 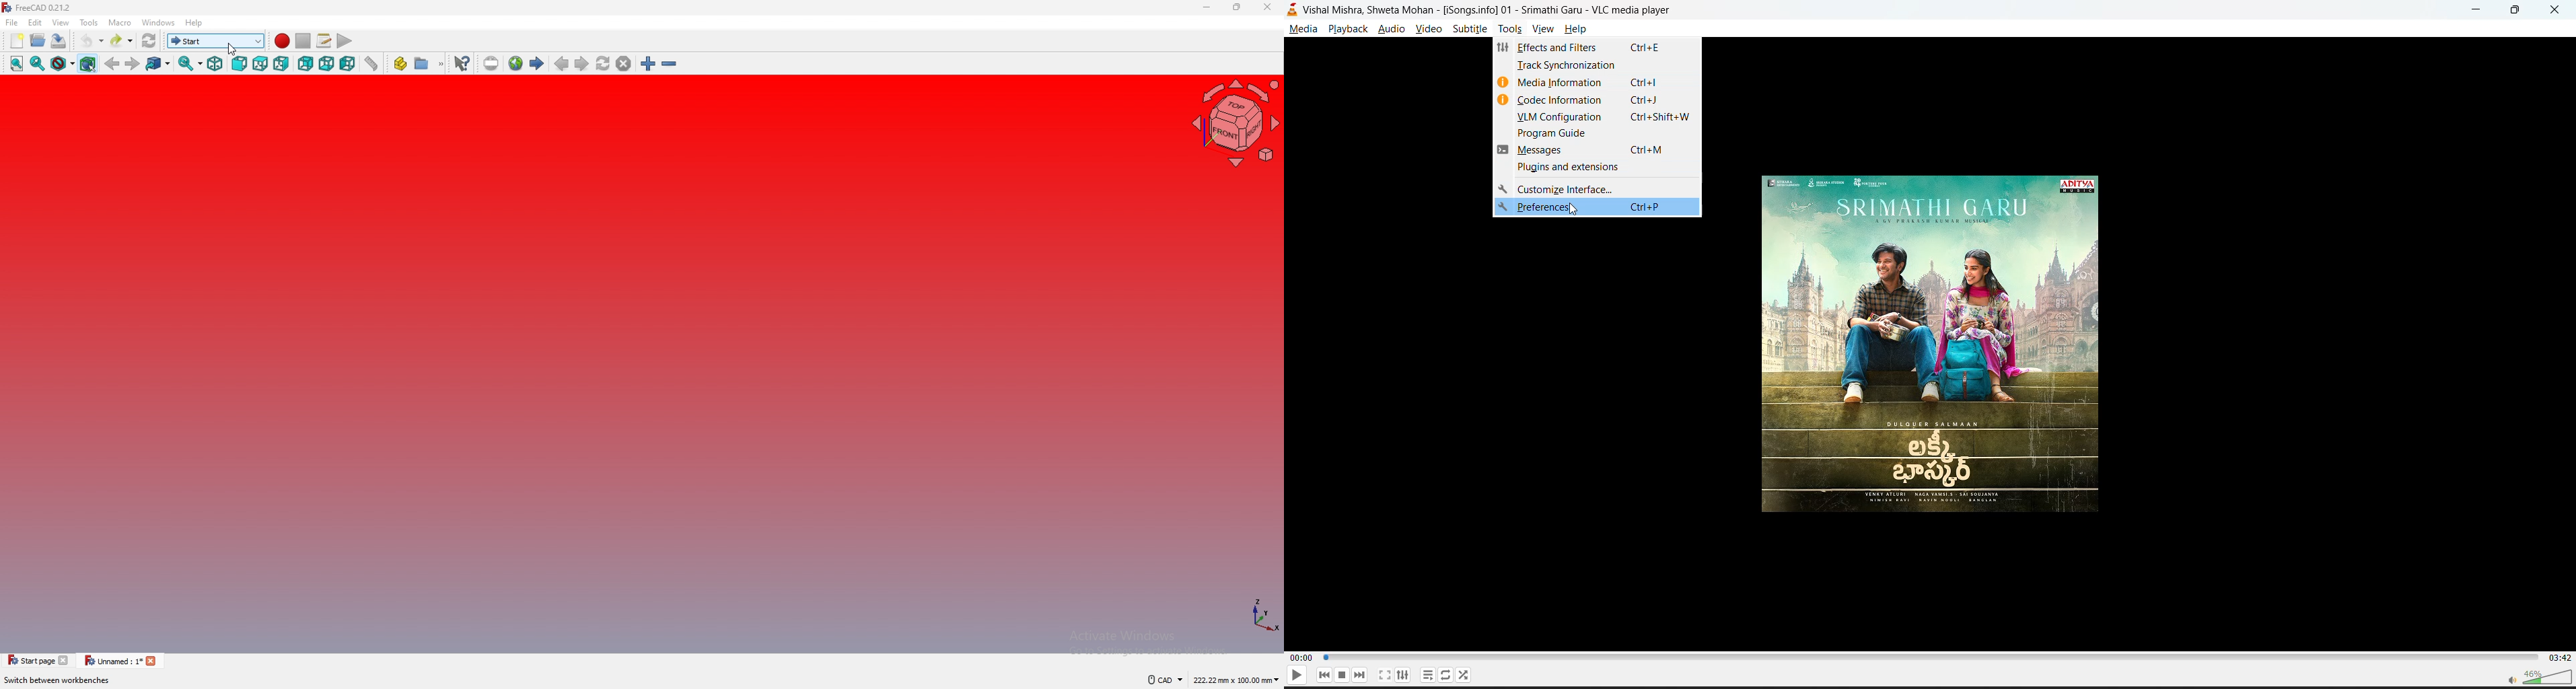 I want to click on tools, so click(x=1507, y=30).